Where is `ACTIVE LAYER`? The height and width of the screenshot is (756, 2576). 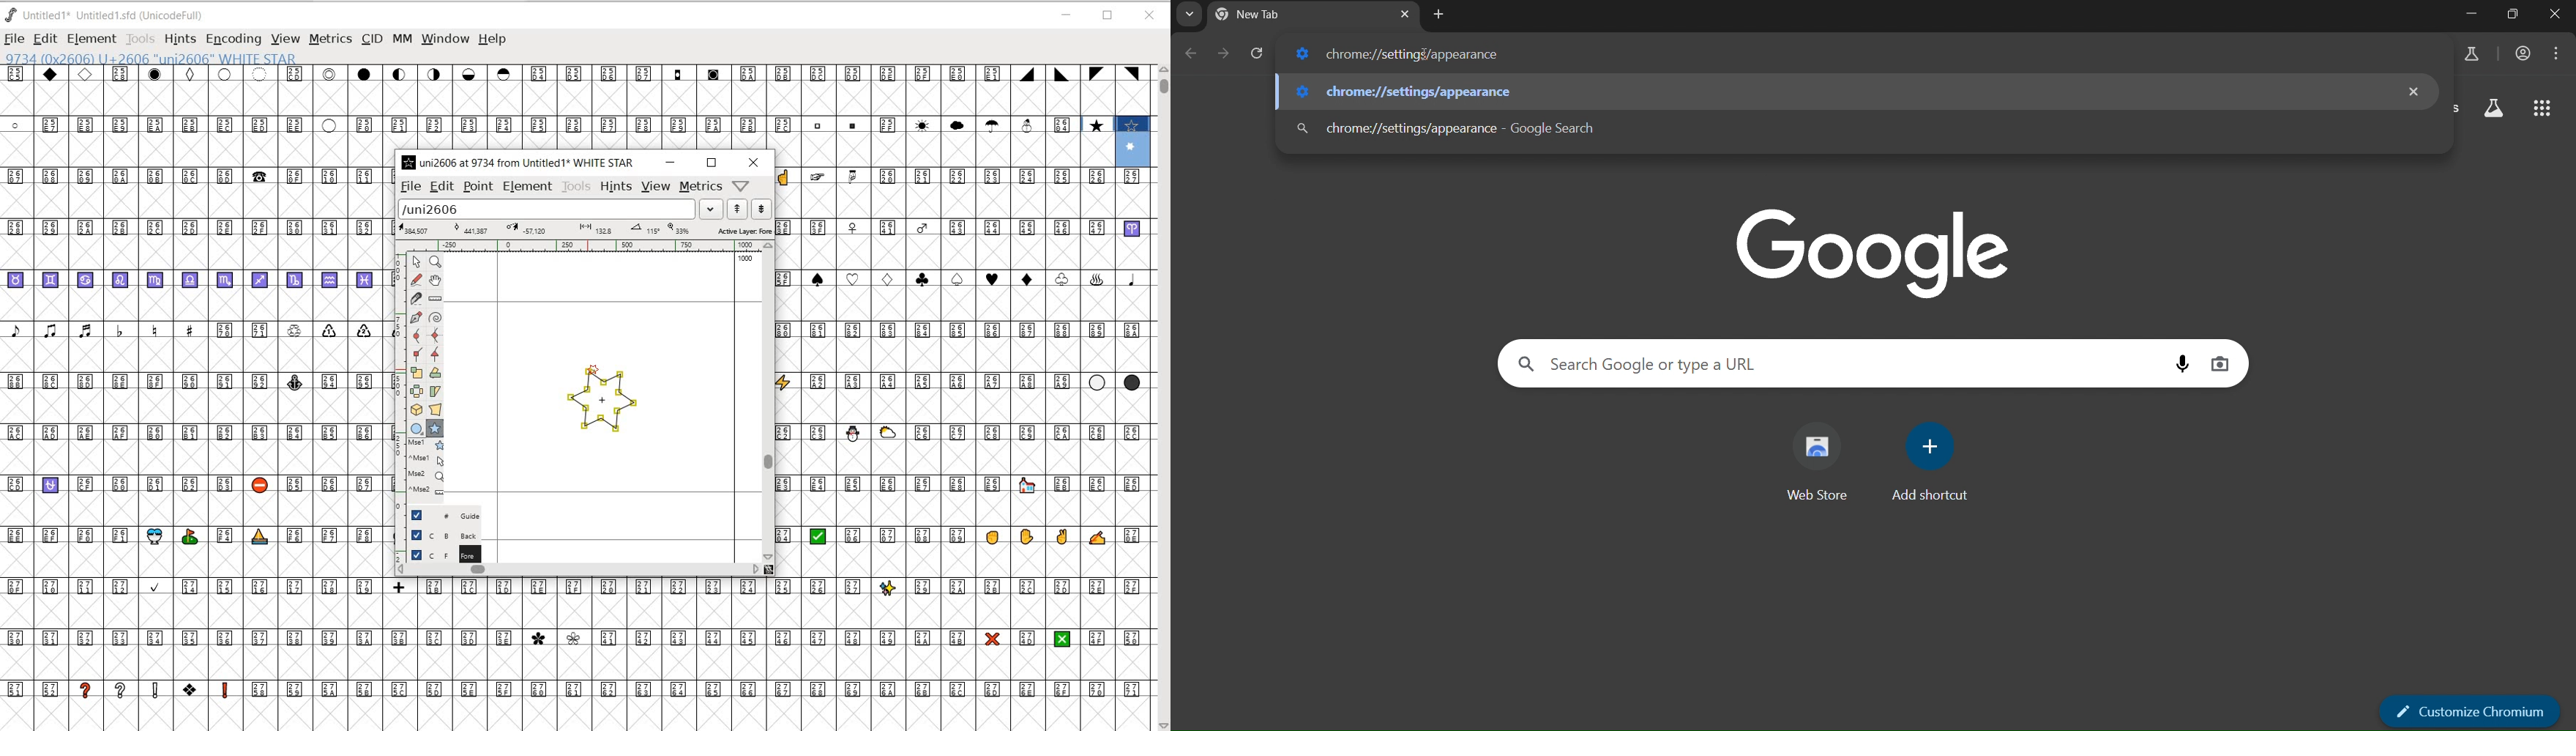 ACTIVE LAYER is located at coordinates (585, 229).